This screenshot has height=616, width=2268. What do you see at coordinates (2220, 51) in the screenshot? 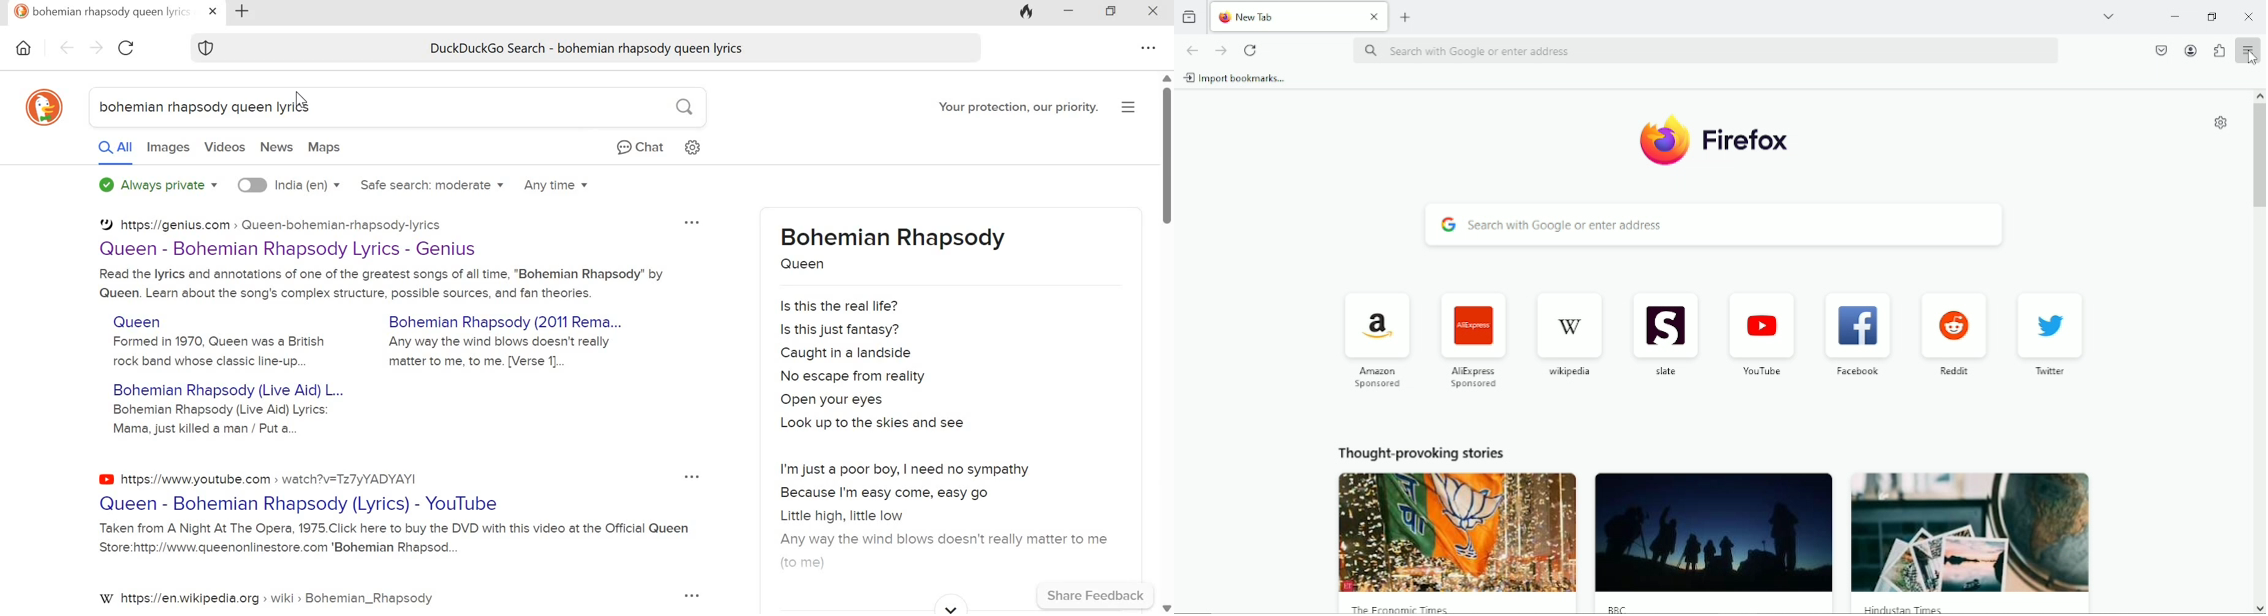
I see `extensions` at bounding box center [2220, 51].